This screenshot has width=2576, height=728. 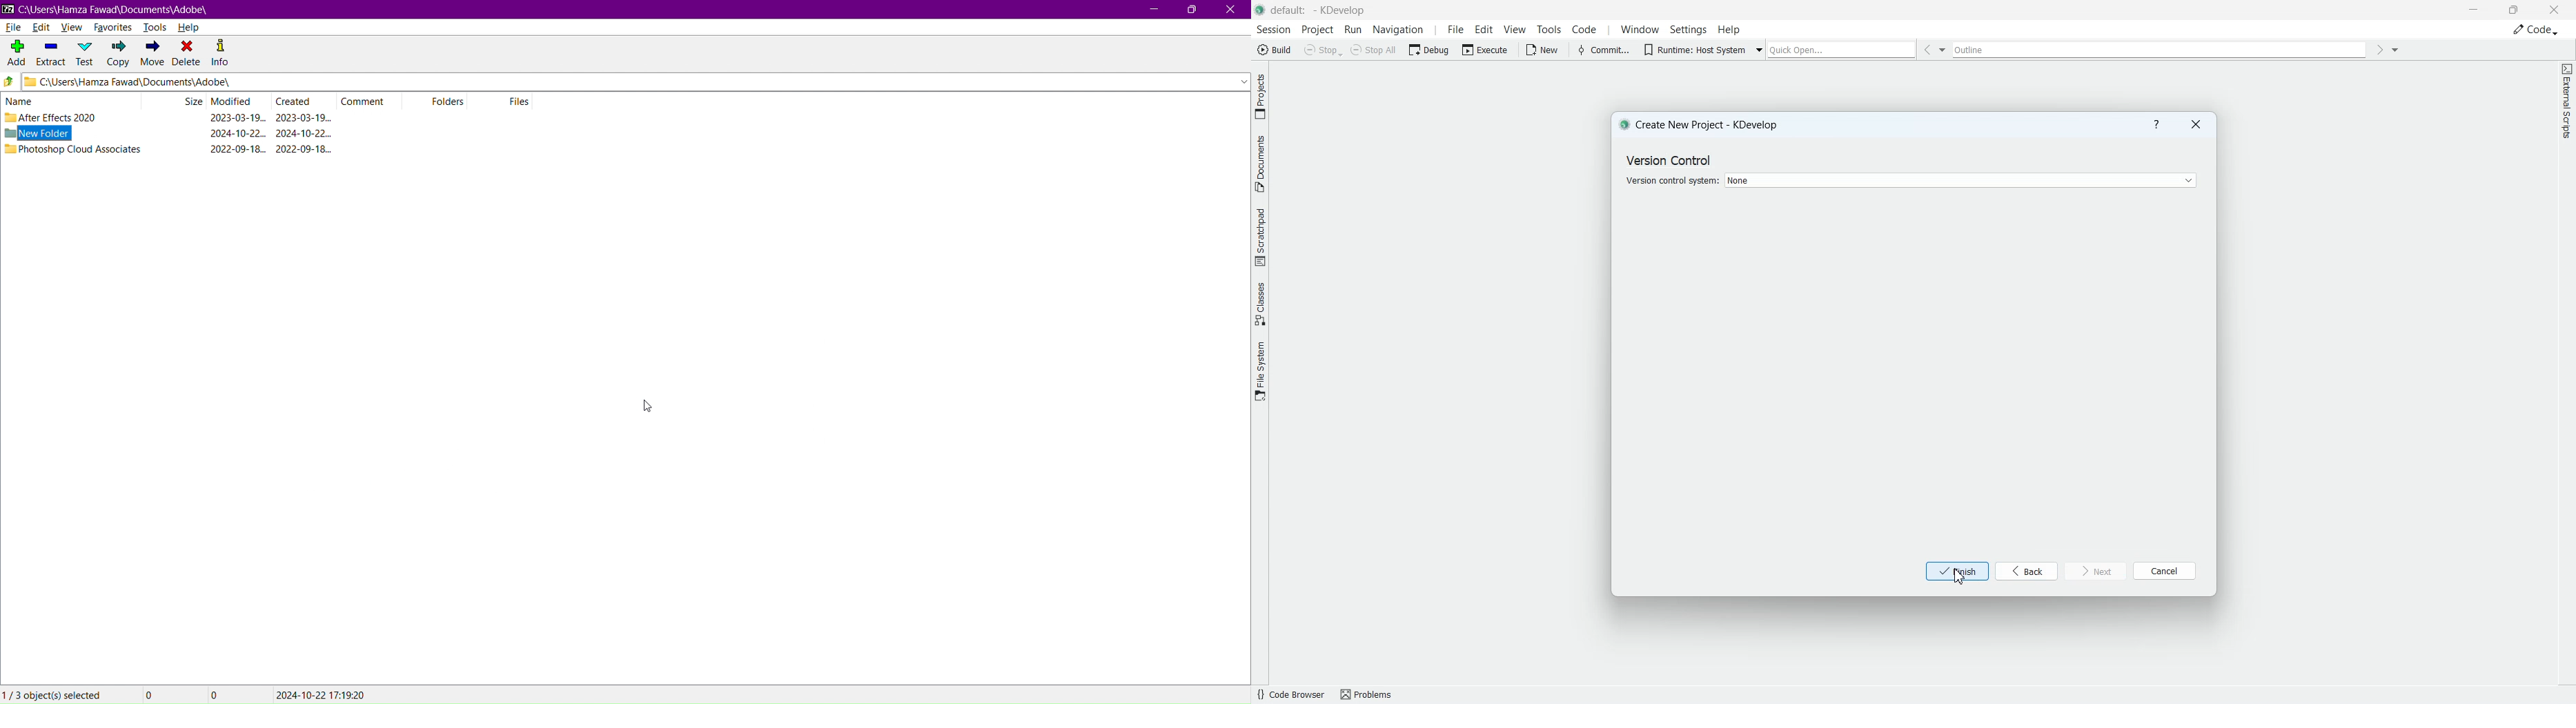 What do you see at coordinates (1152, 10) in the screenshot?
I see `Minimize` at bounding box center [1152, 10].